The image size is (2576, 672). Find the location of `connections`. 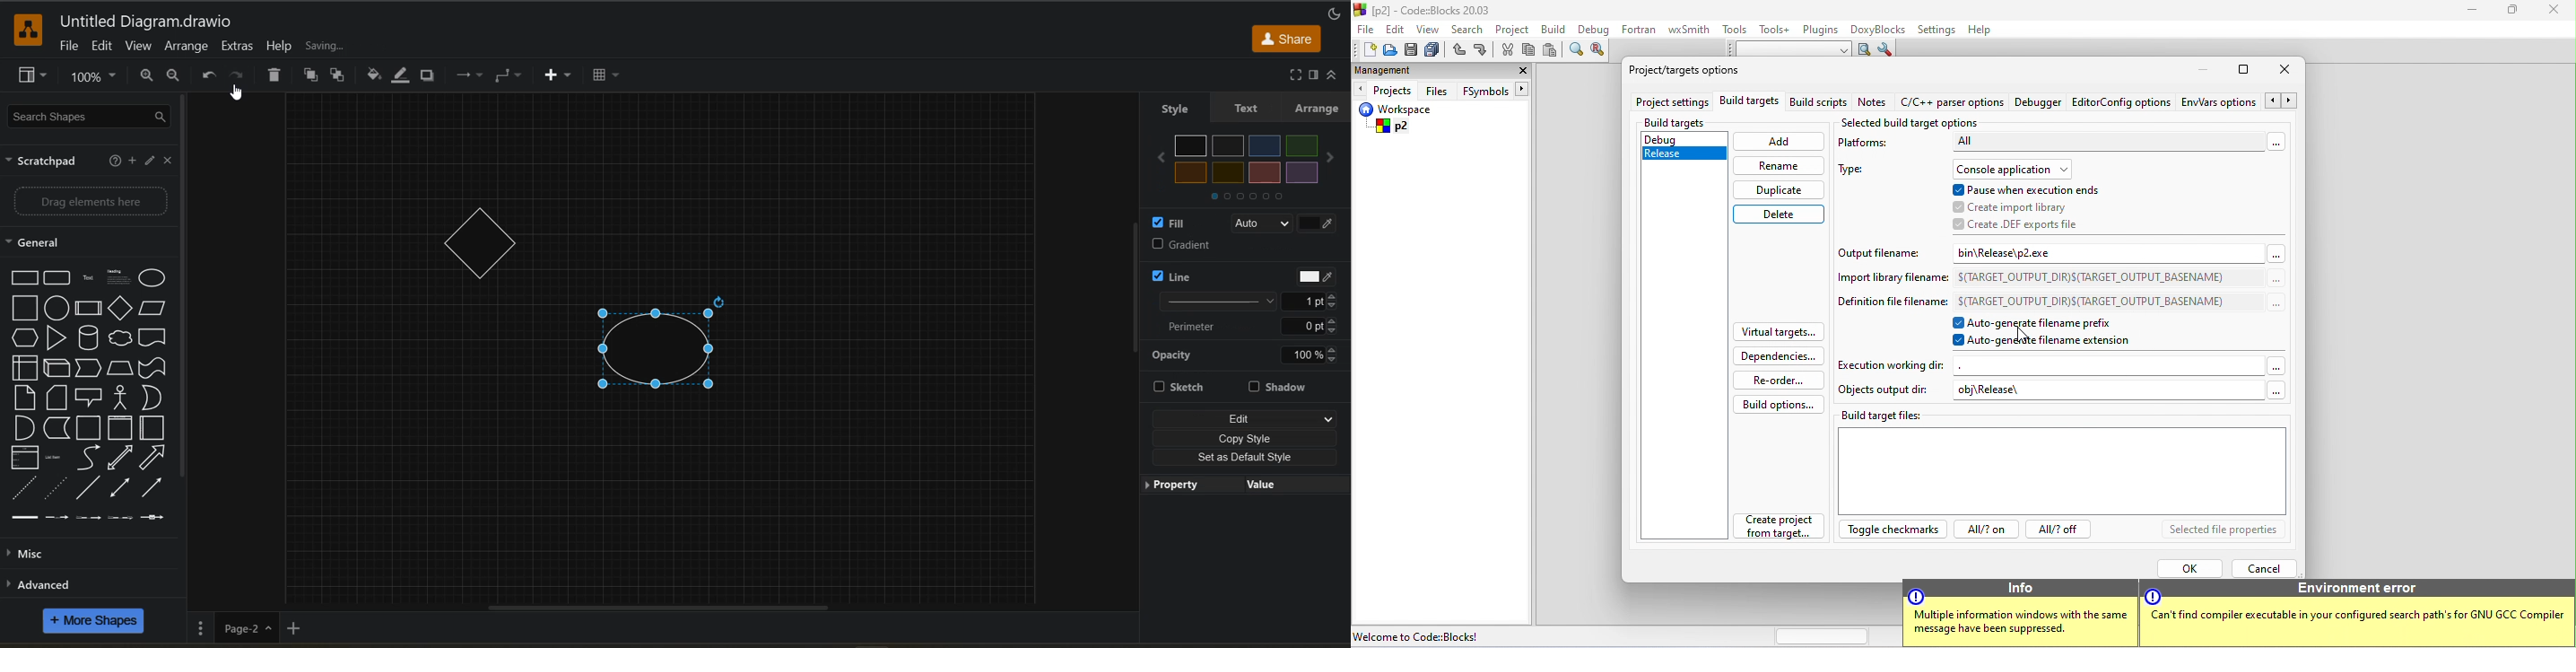

connections is located at coordinates (472, 76).